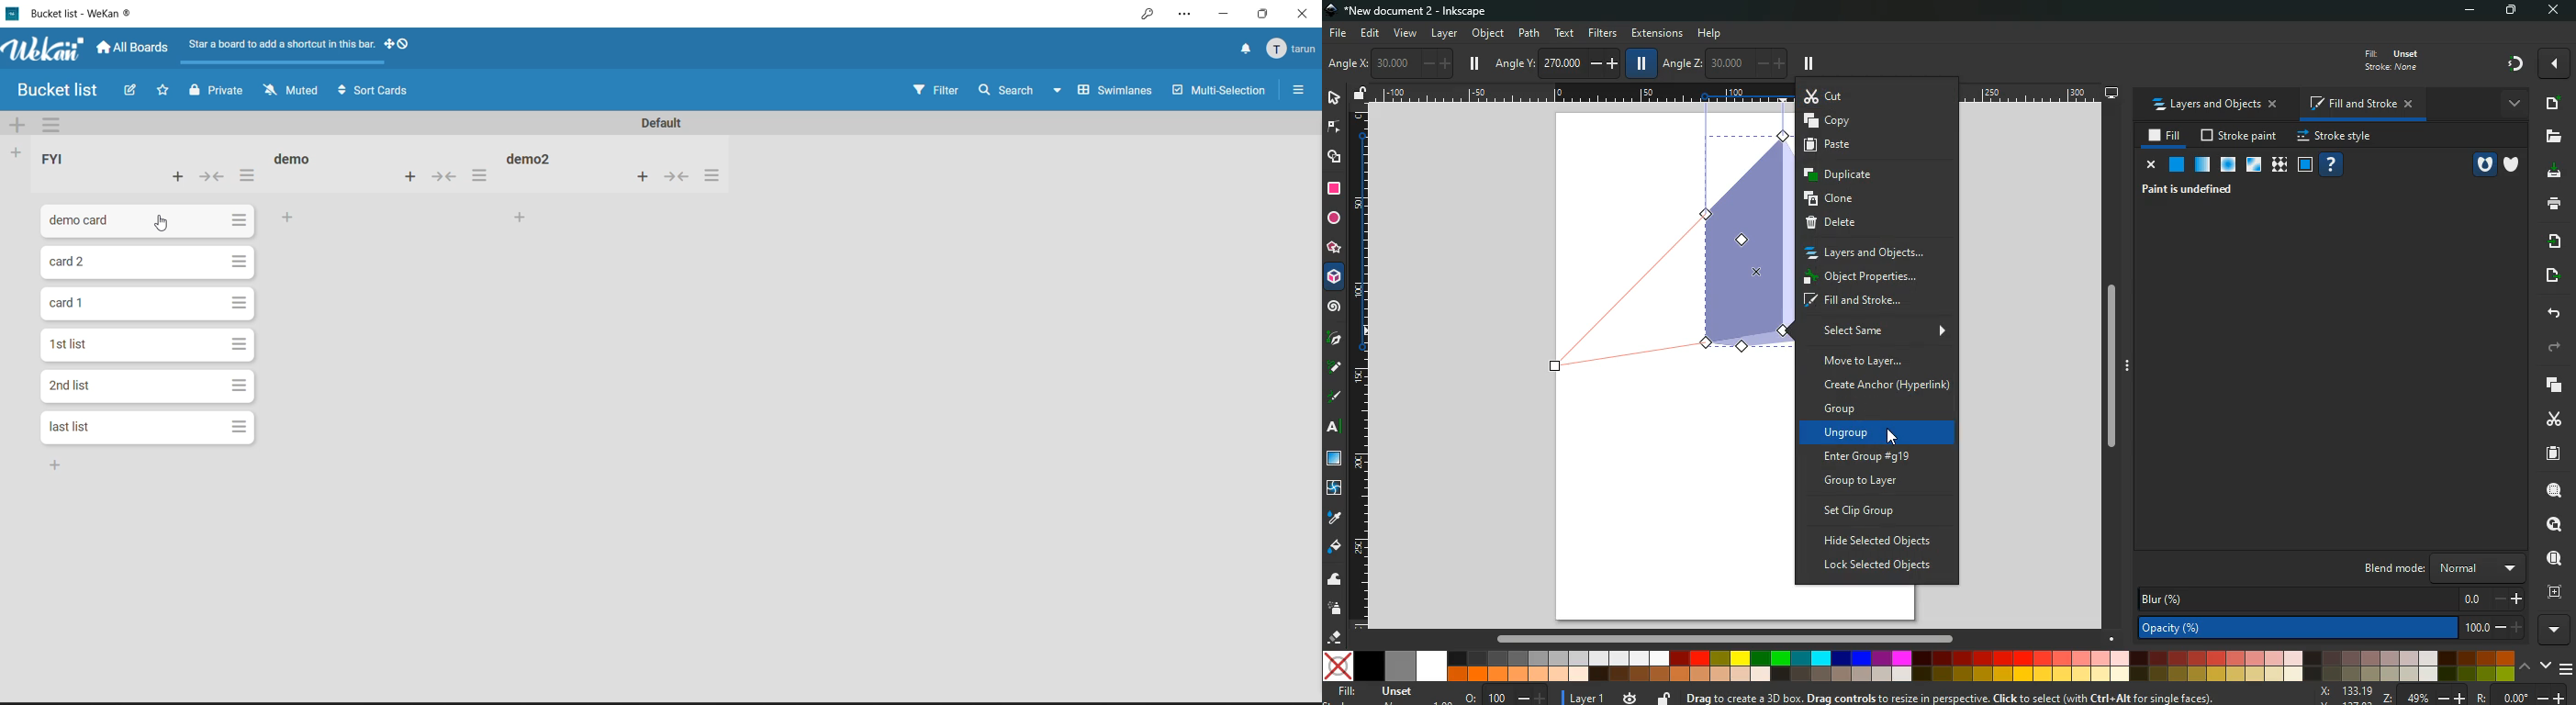 Image resolution: width=2576 pixels, height=728 pixels. I want to click on extensions, so click(1657, 34).